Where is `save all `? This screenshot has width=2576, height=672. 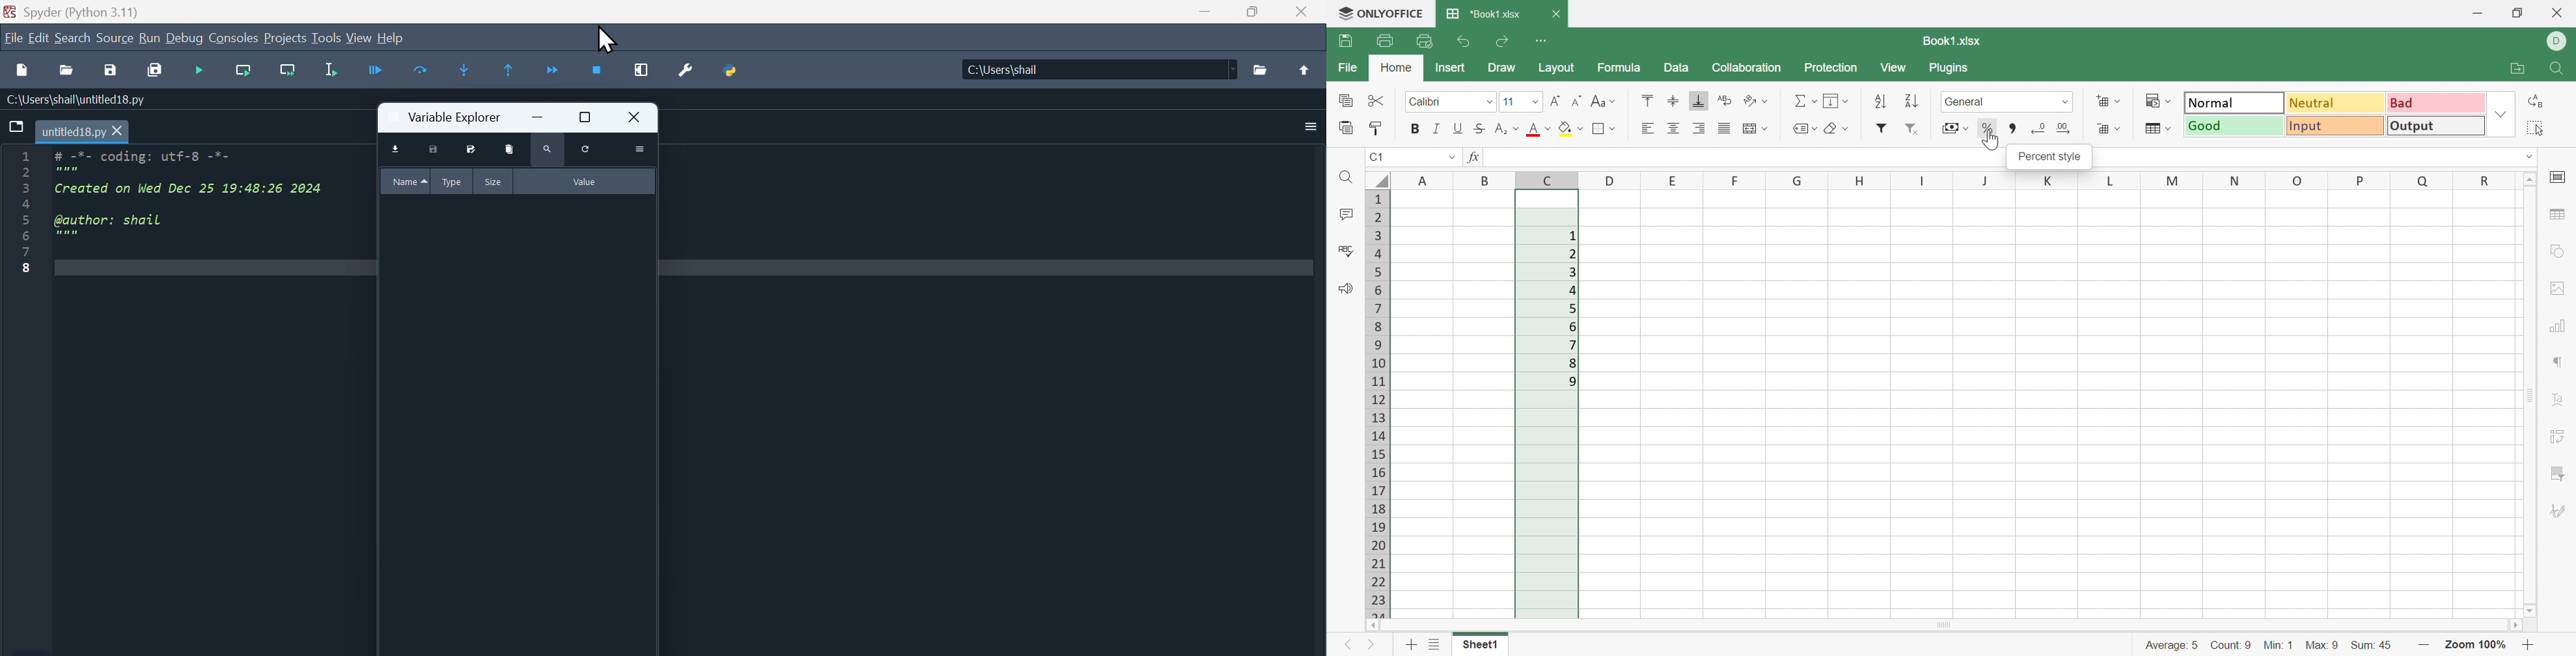 save all  is located at coordinates (473, 151).